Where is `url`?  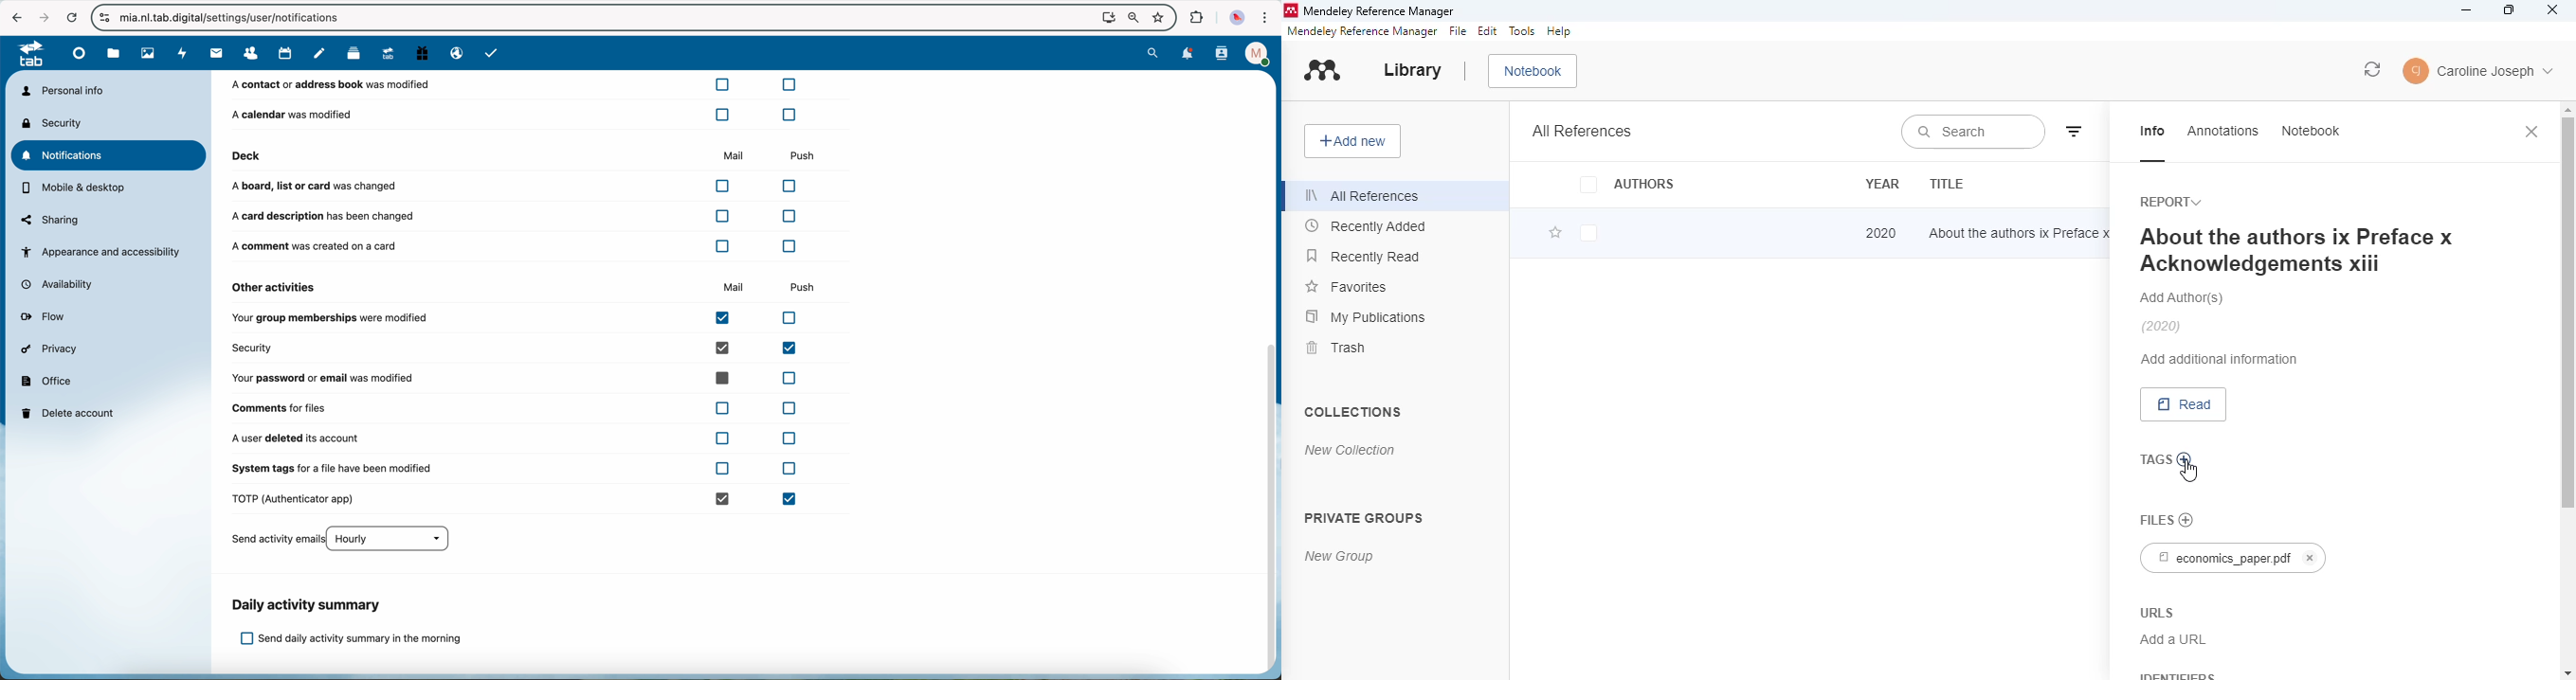 url is located at coordinates (240, 18).